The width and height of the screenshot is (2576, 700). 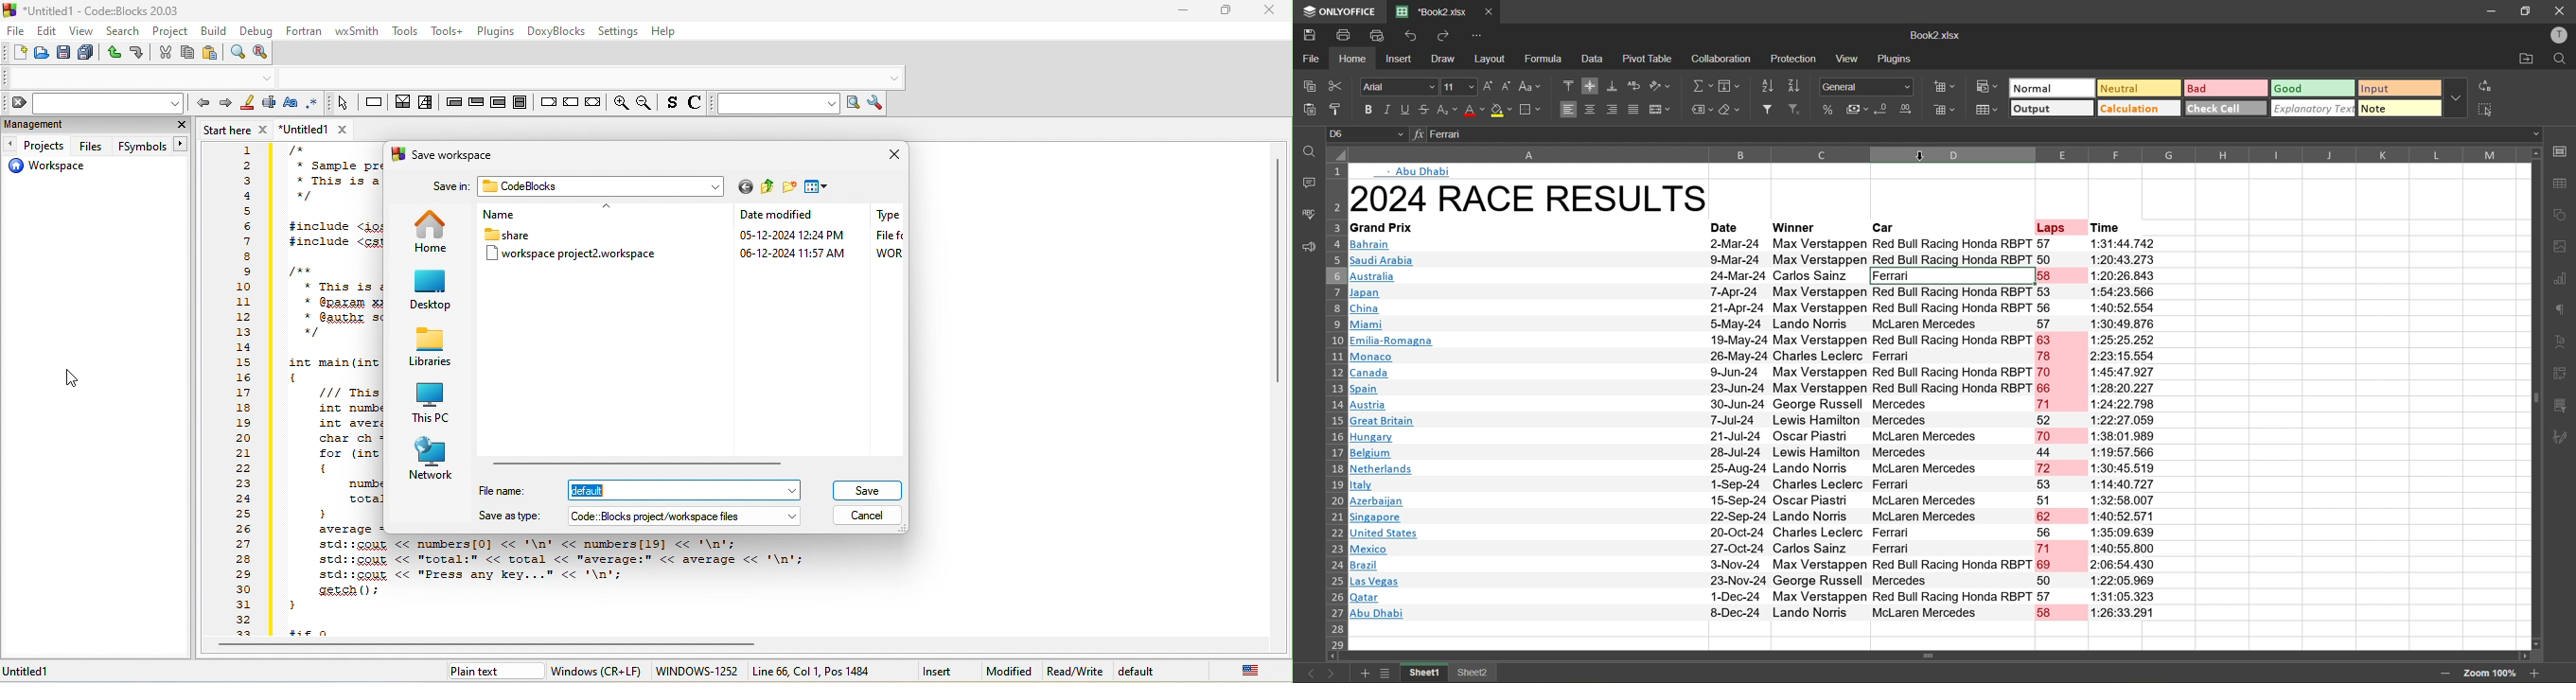 What do you see at coordinates (476, 105) in the screenshot?
I see `exit` at bounding box center [476, 105].